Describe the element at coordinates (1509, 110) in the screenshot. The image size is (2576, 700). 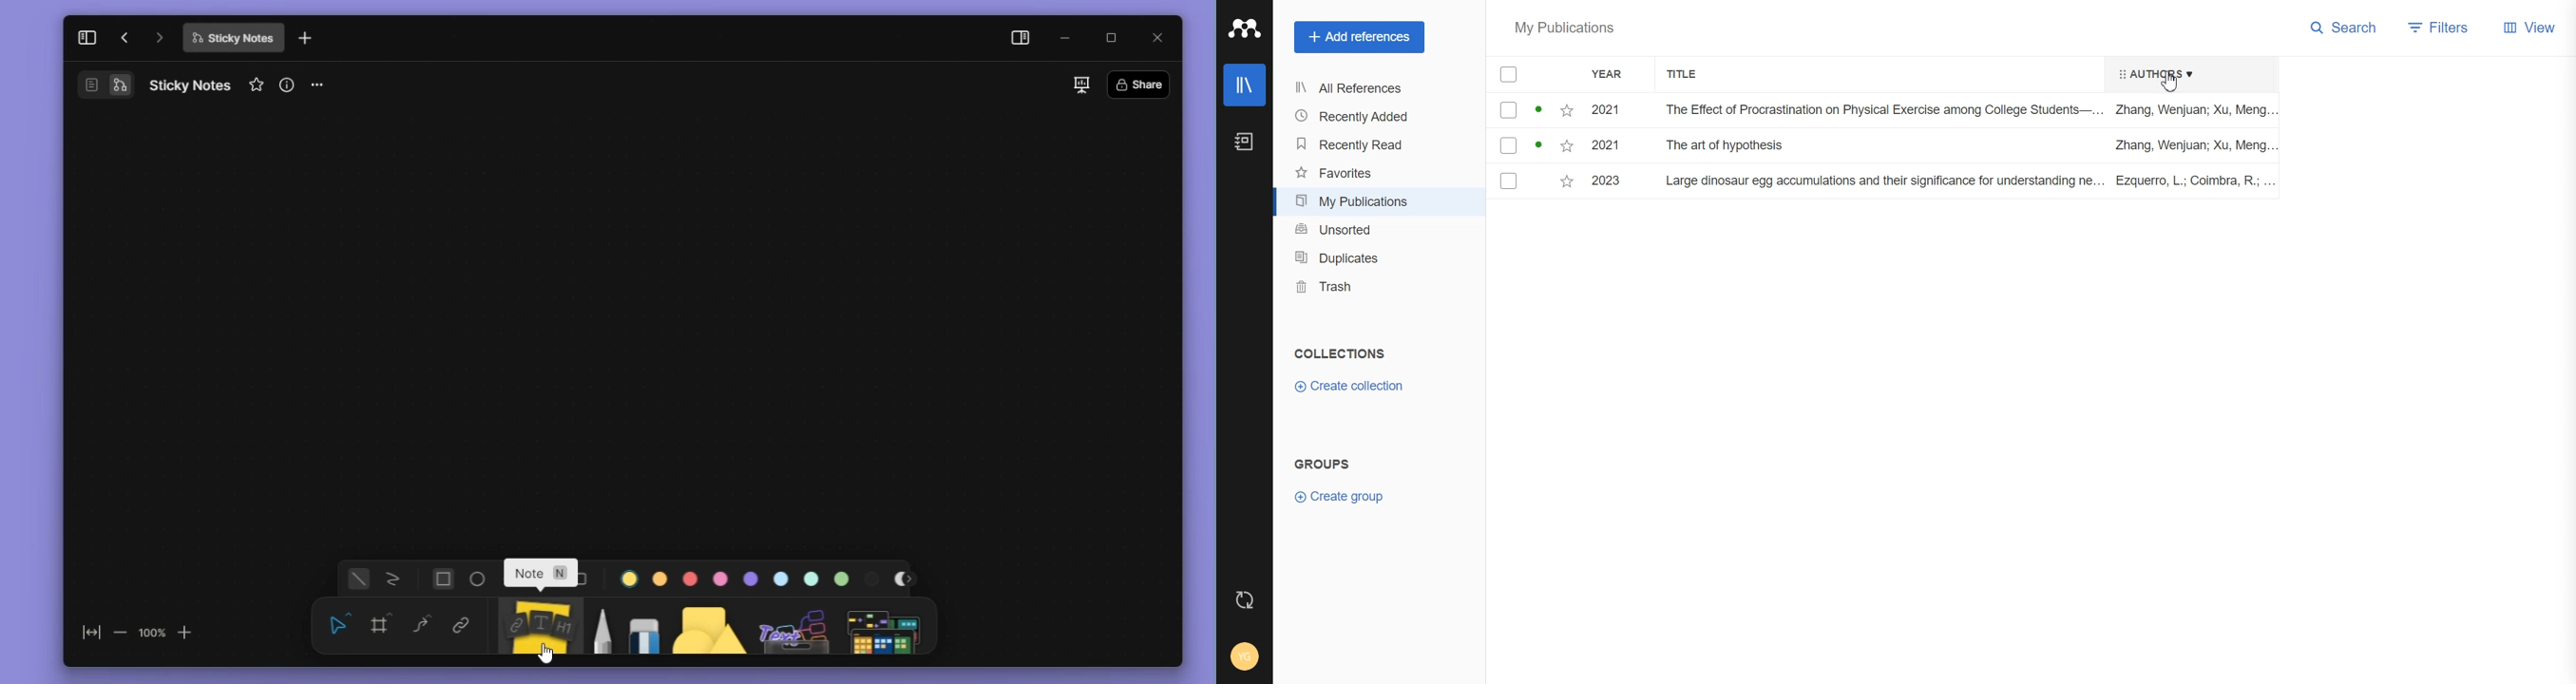
I see `Checkmark` at that location.